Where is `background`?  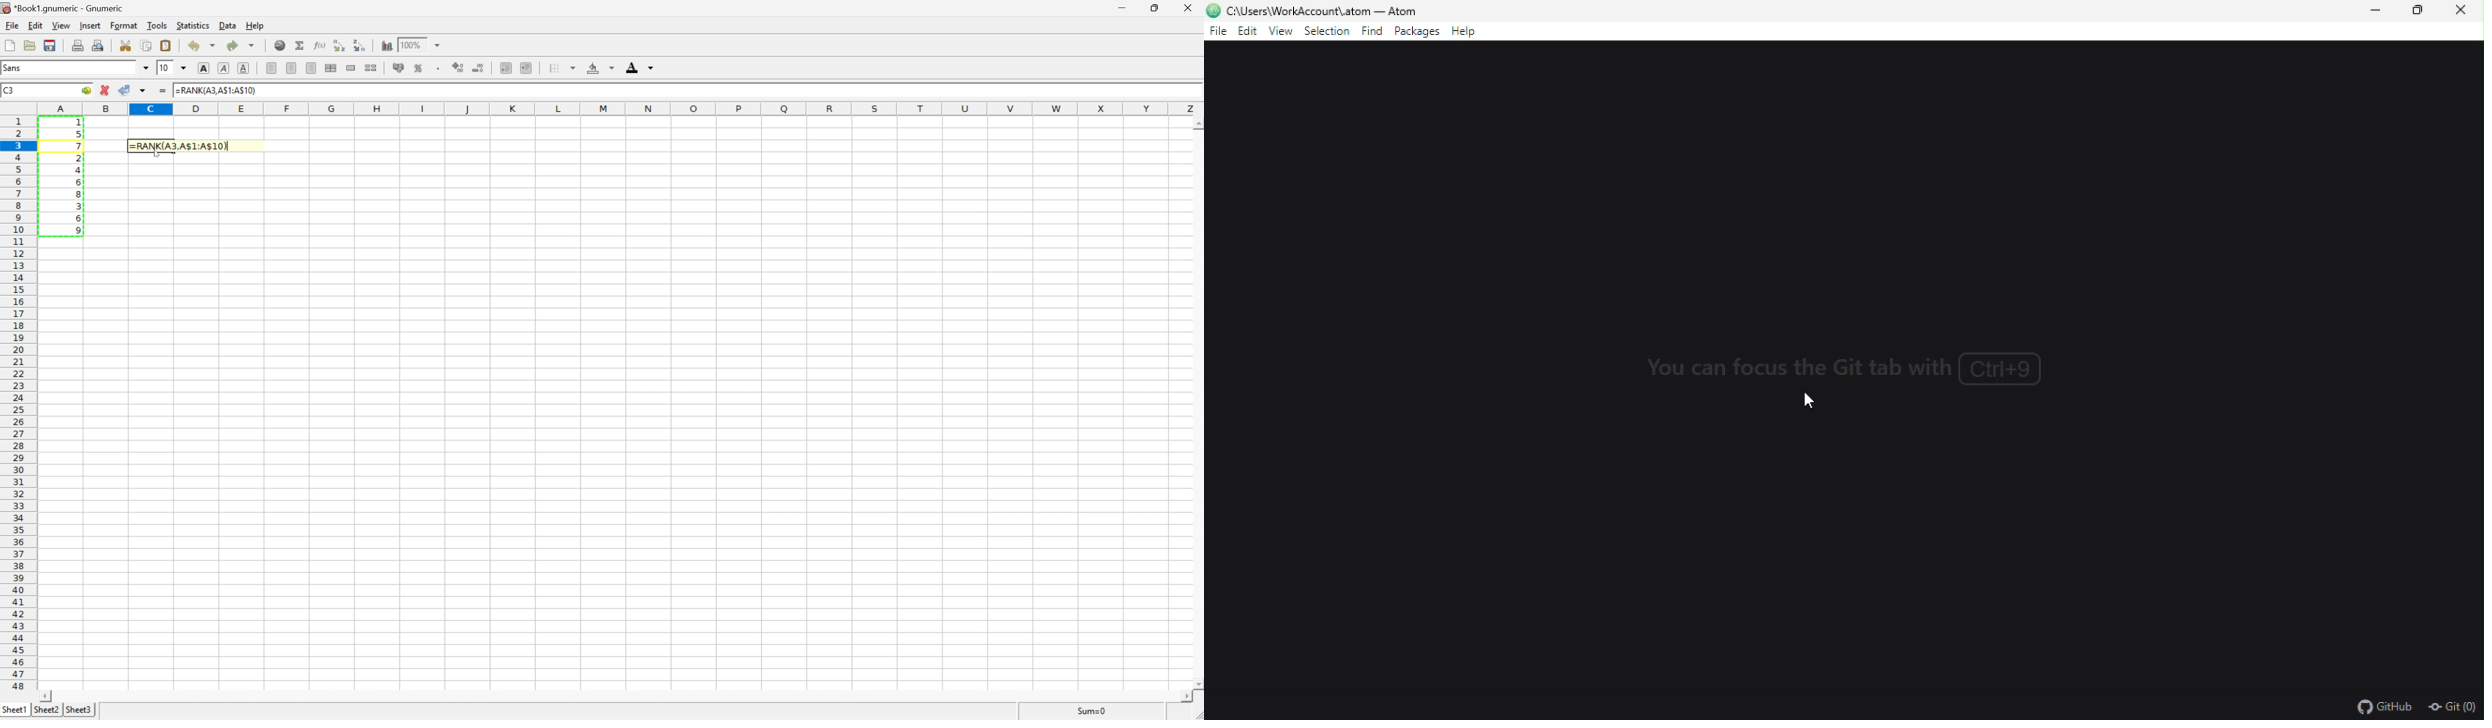
background is located at coordinates (600, 68).